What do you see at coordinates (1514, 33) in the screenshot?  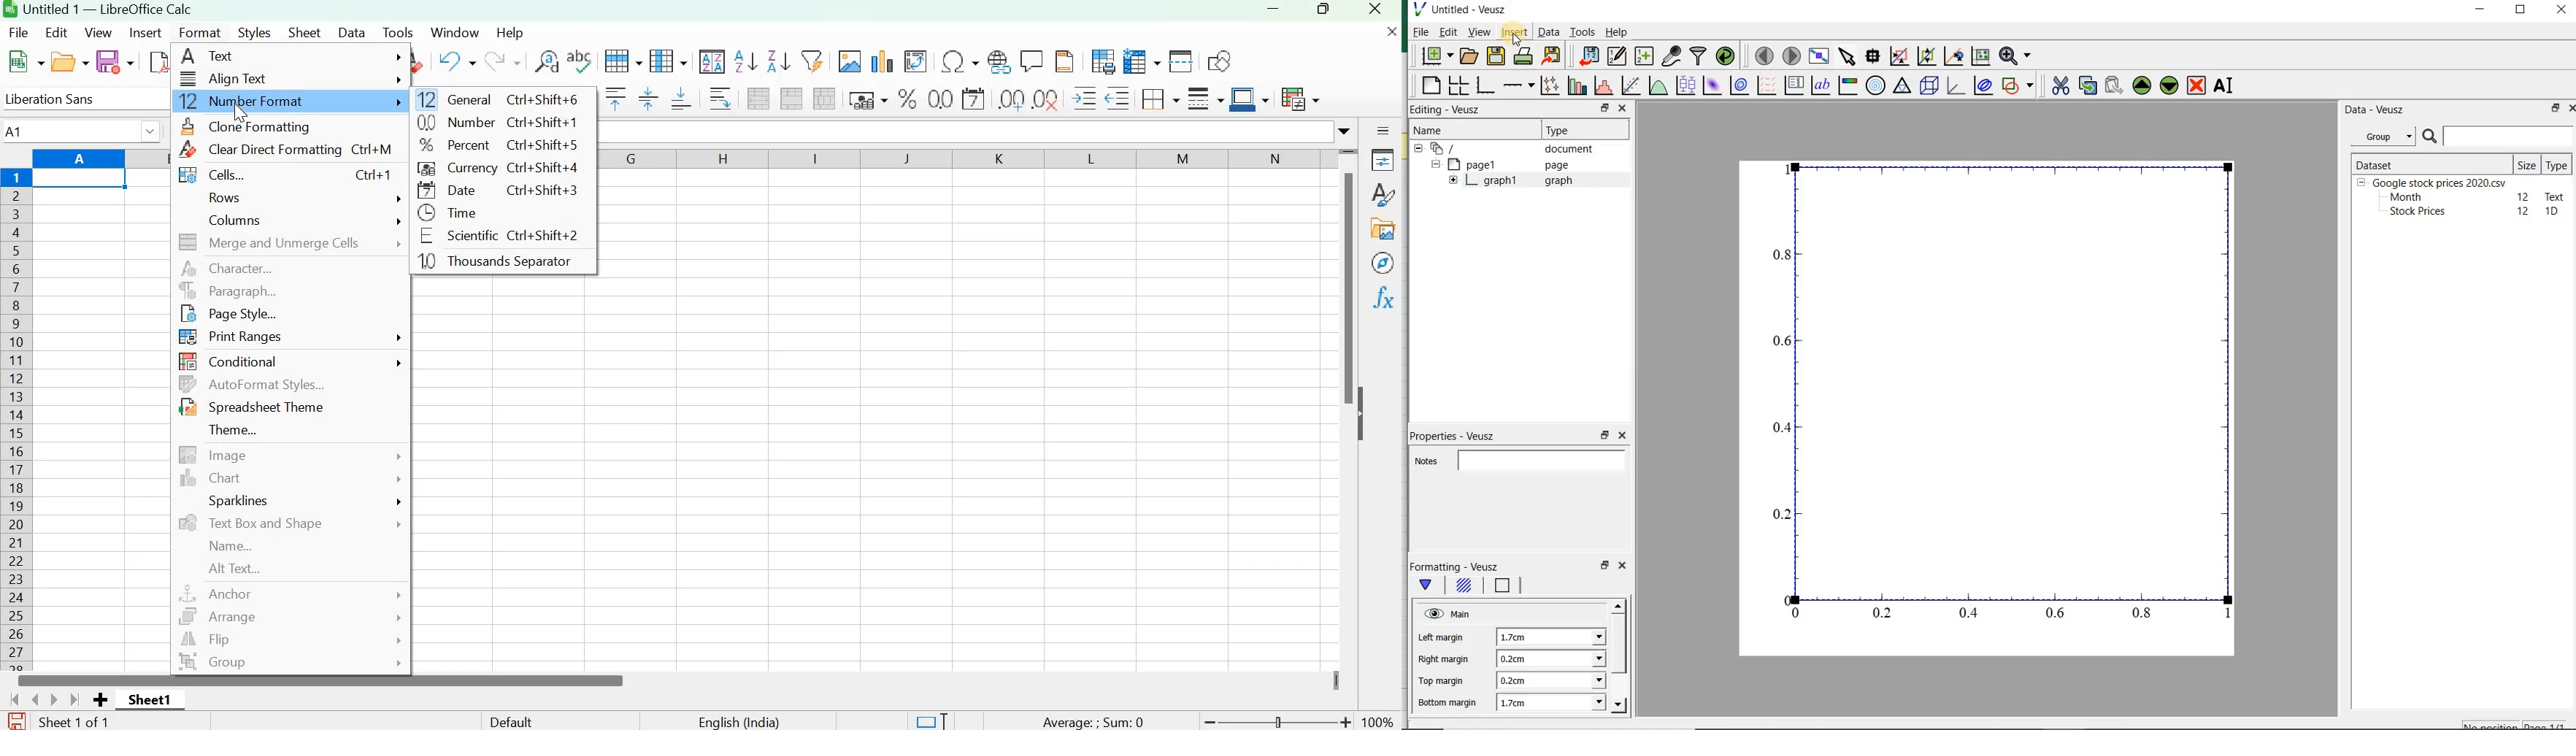 I see `insert` at bounding box center [1514, 33].